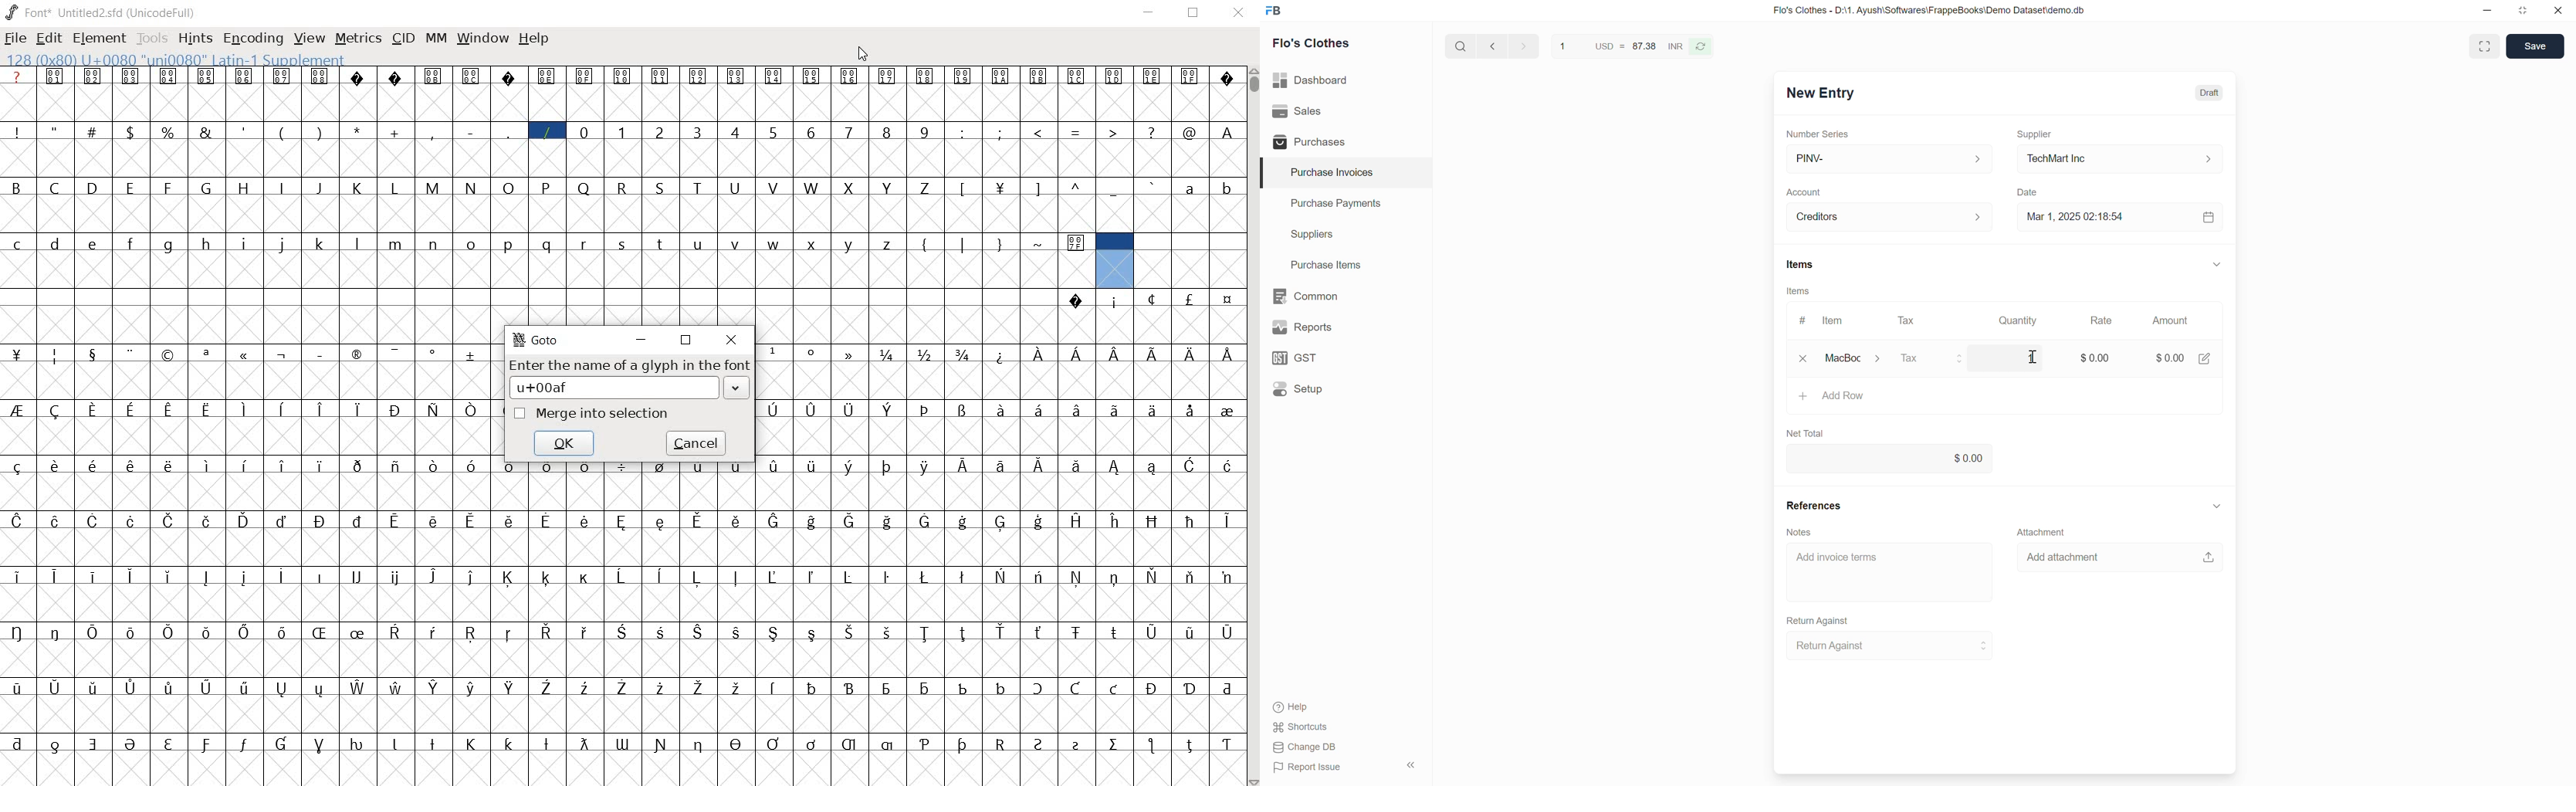  What do you see at coordinates (19, 520) in the screenshot?
I see `Symbol` at bounding box center [19, 520].